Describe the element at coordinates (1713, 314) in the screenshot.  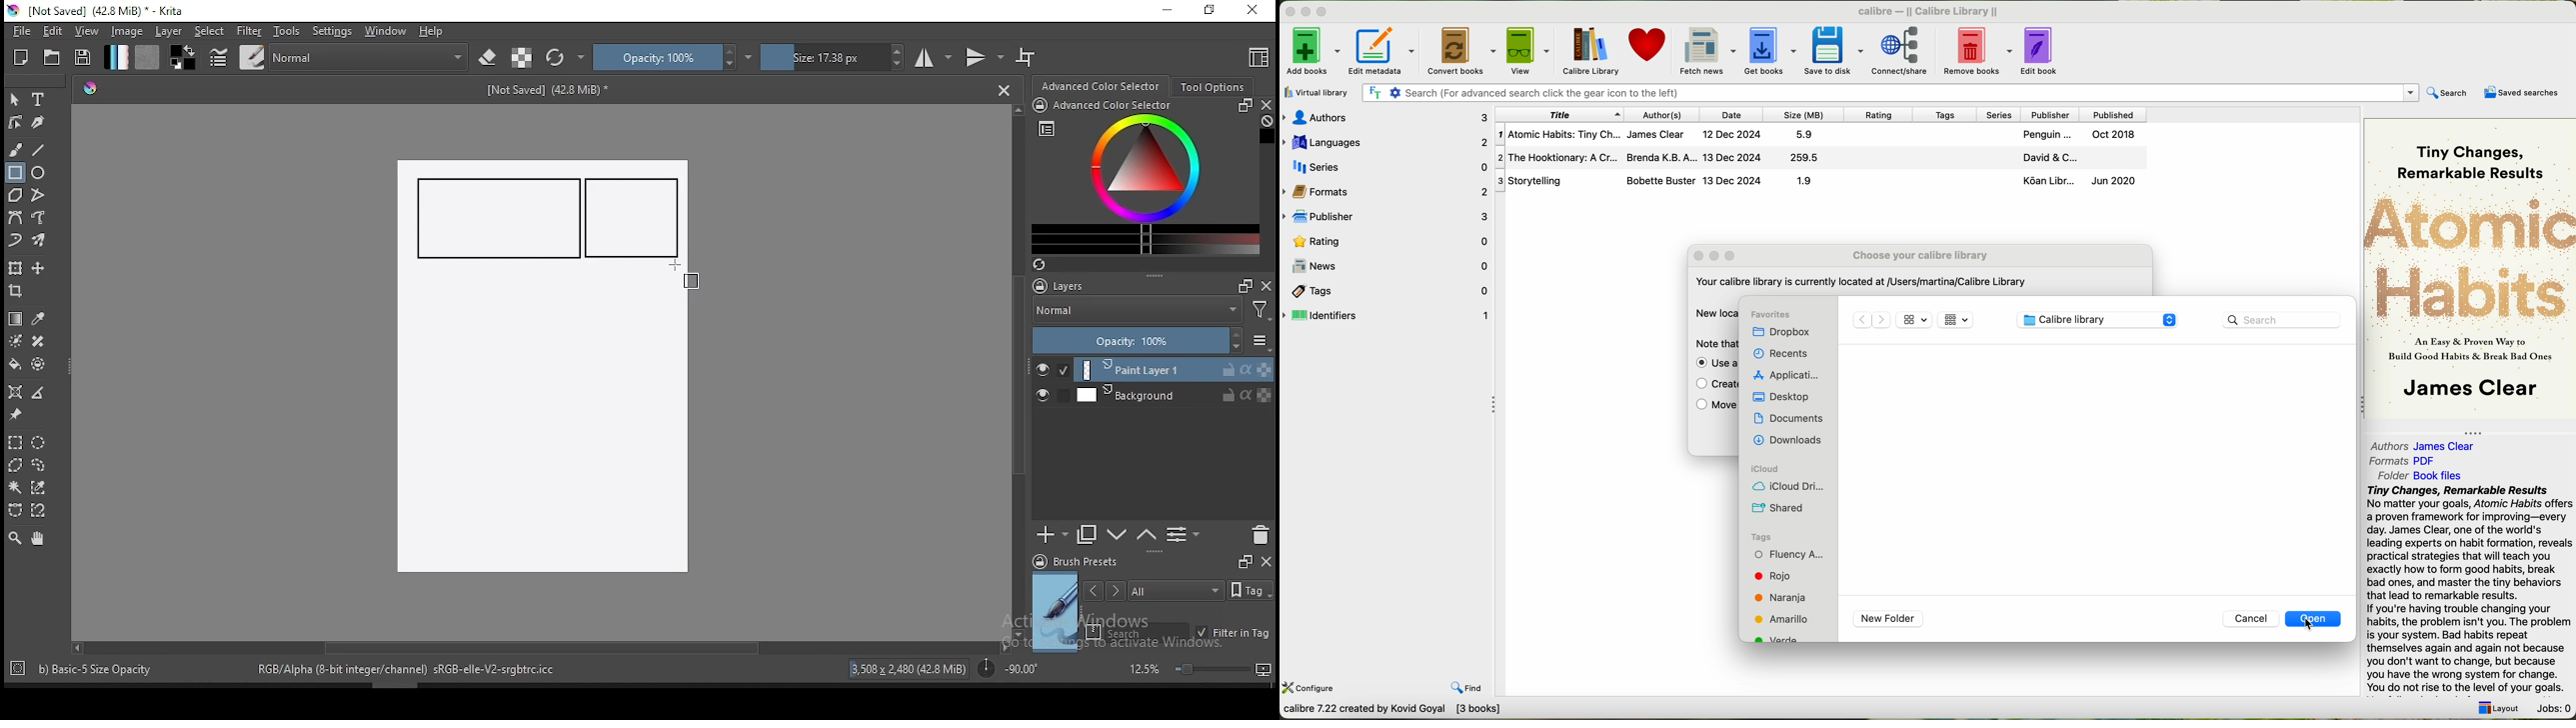
I see `New location:` at that location.